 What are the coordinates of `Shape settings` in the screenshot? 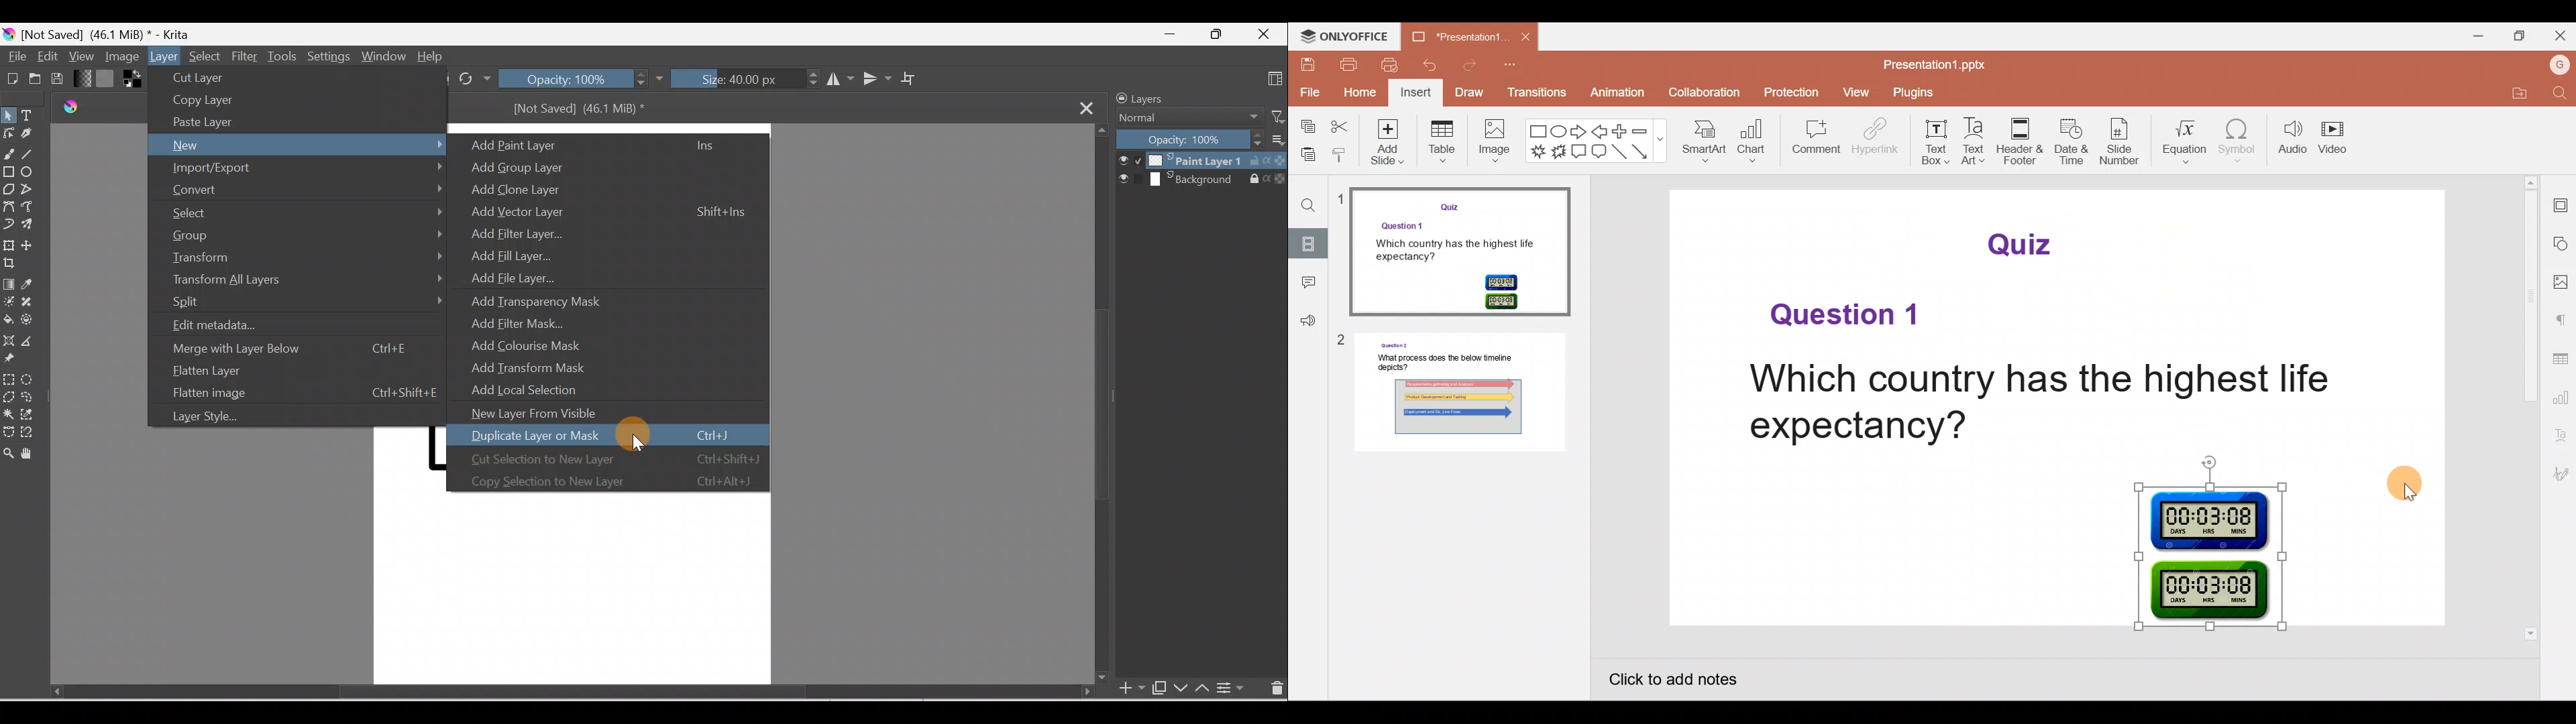 It's located at (2561, 243).